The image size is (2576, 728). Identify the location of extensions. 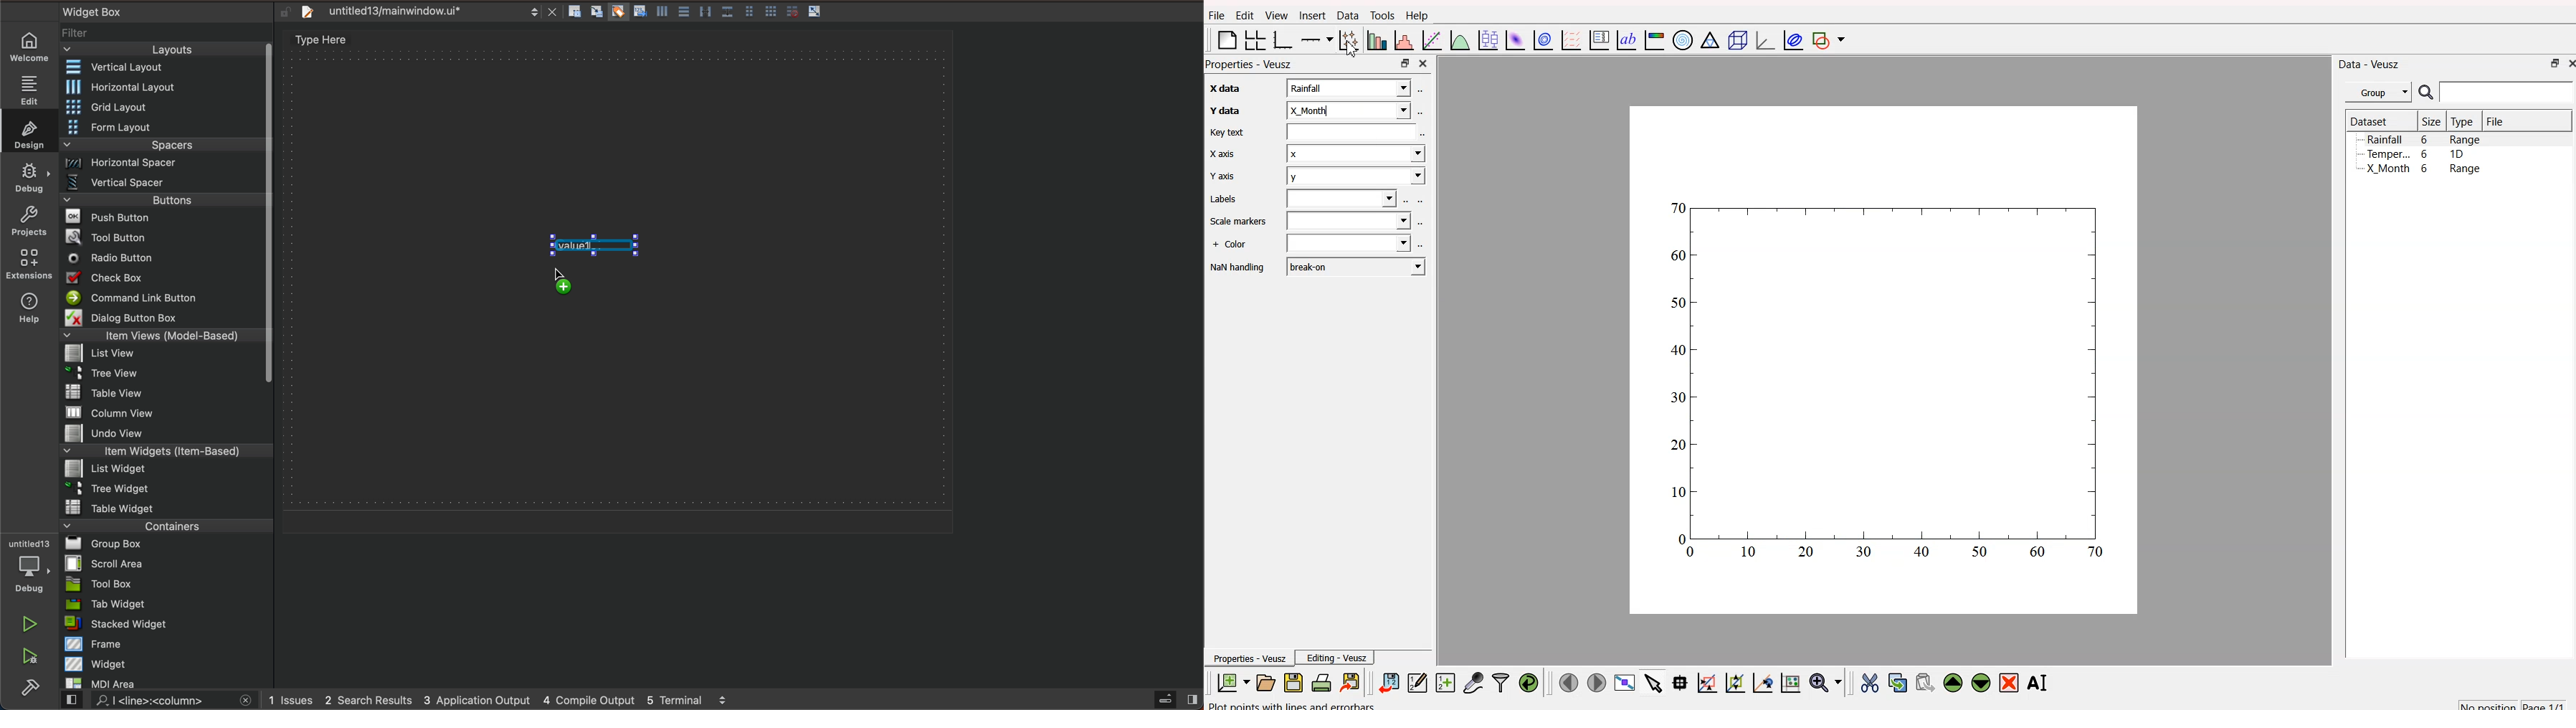
(28, 264).